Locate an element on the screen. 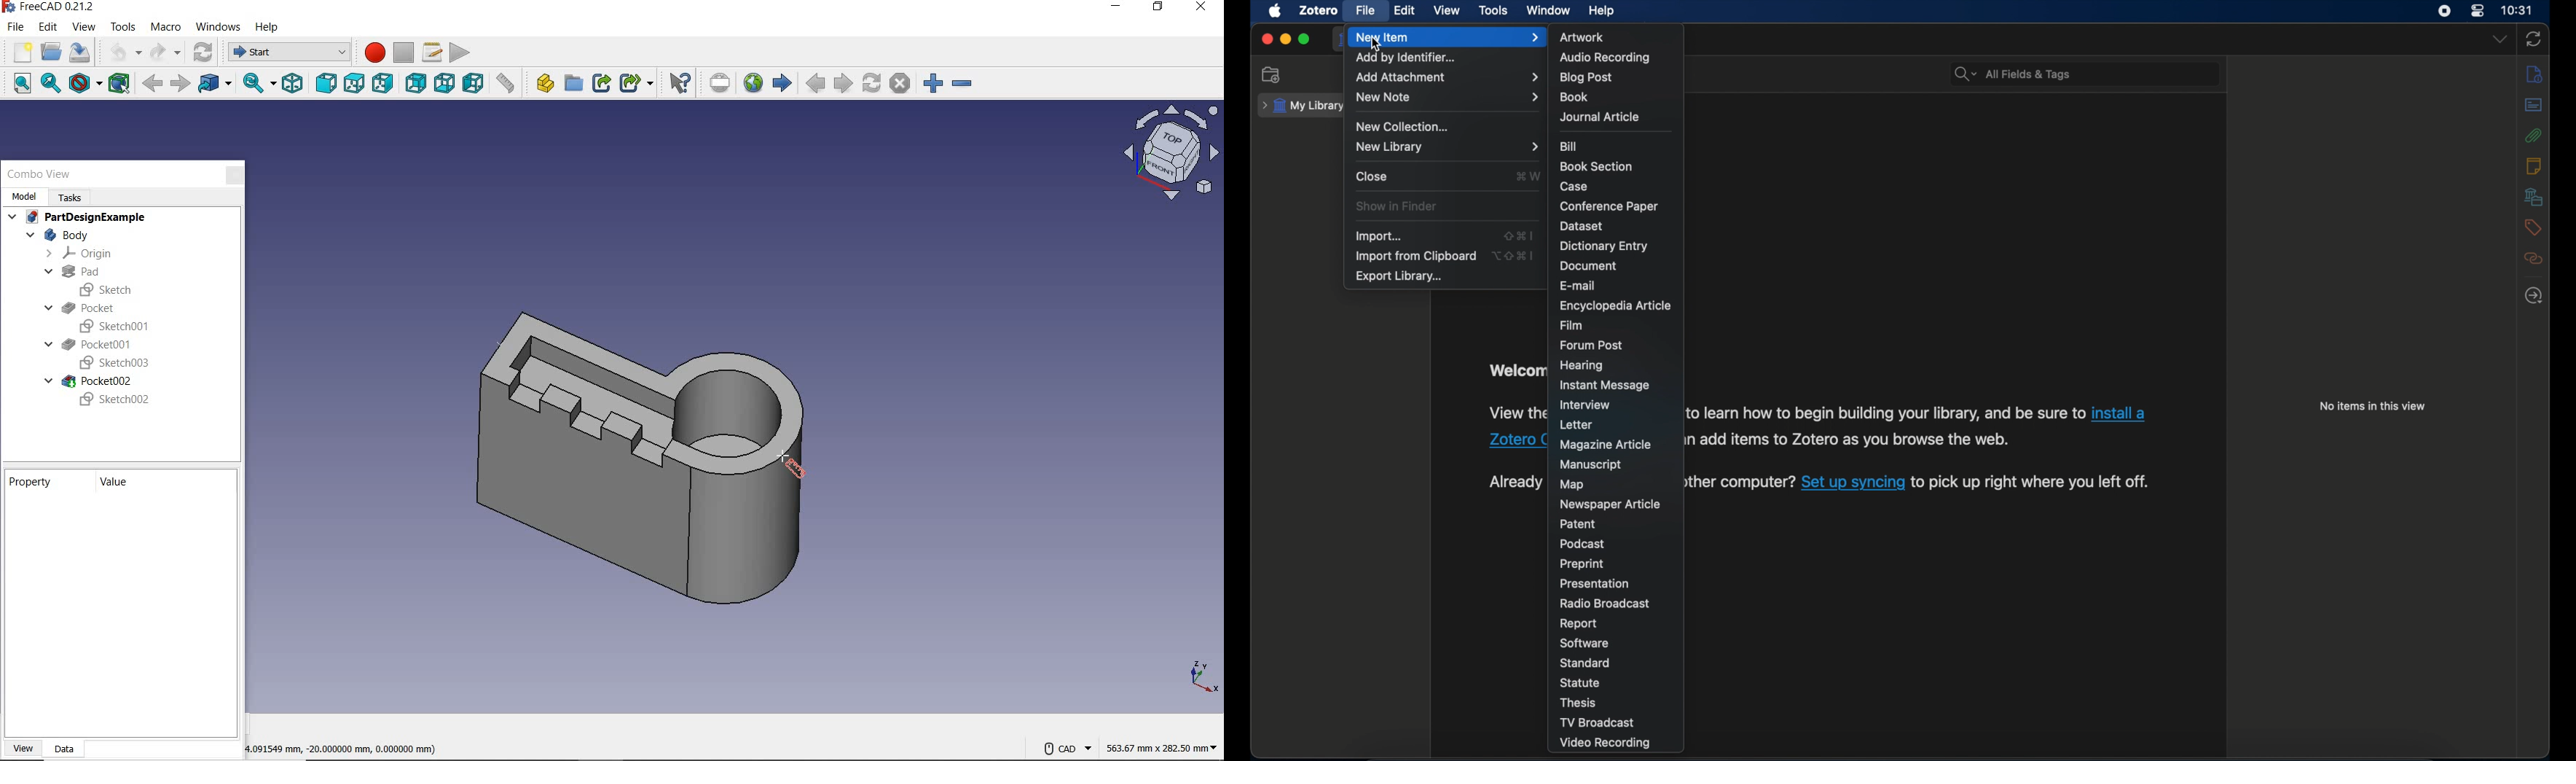 The height and width of the screenshot is (784, 2576). close is located at coordinates (1372, 176).